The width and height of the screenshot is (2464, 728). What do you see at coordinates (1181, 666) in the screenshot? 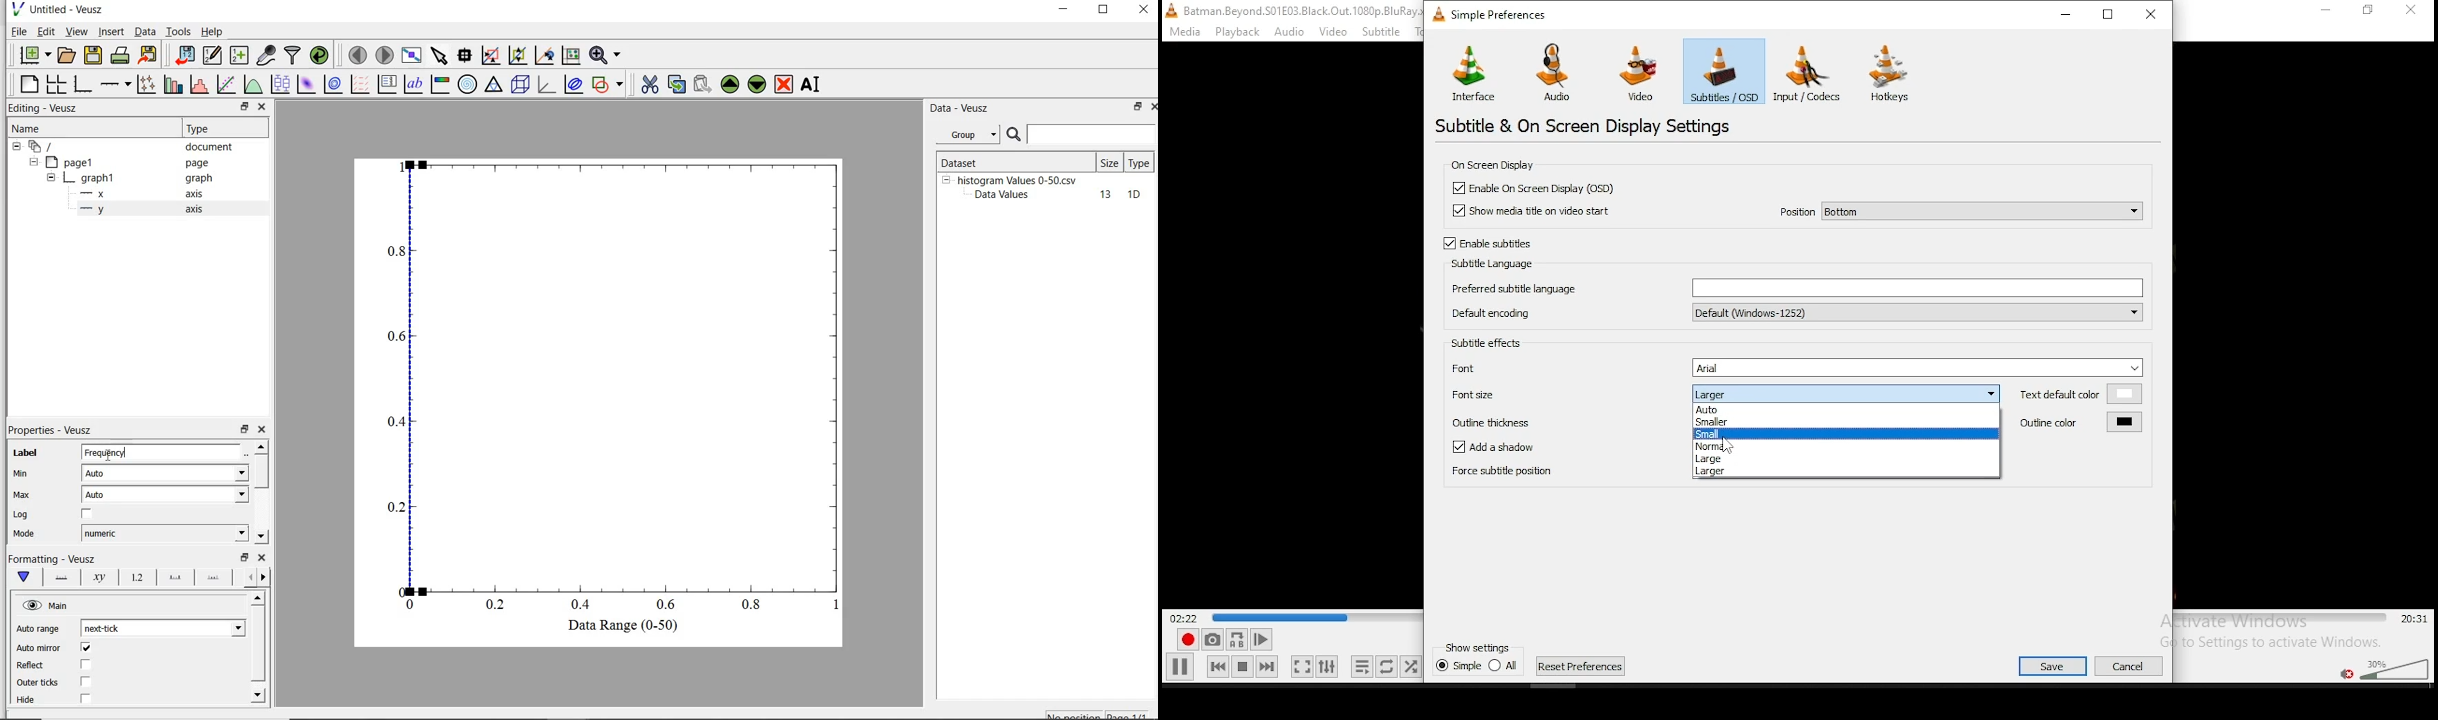
I see `play/pause` at bounding box center [1181, 666].